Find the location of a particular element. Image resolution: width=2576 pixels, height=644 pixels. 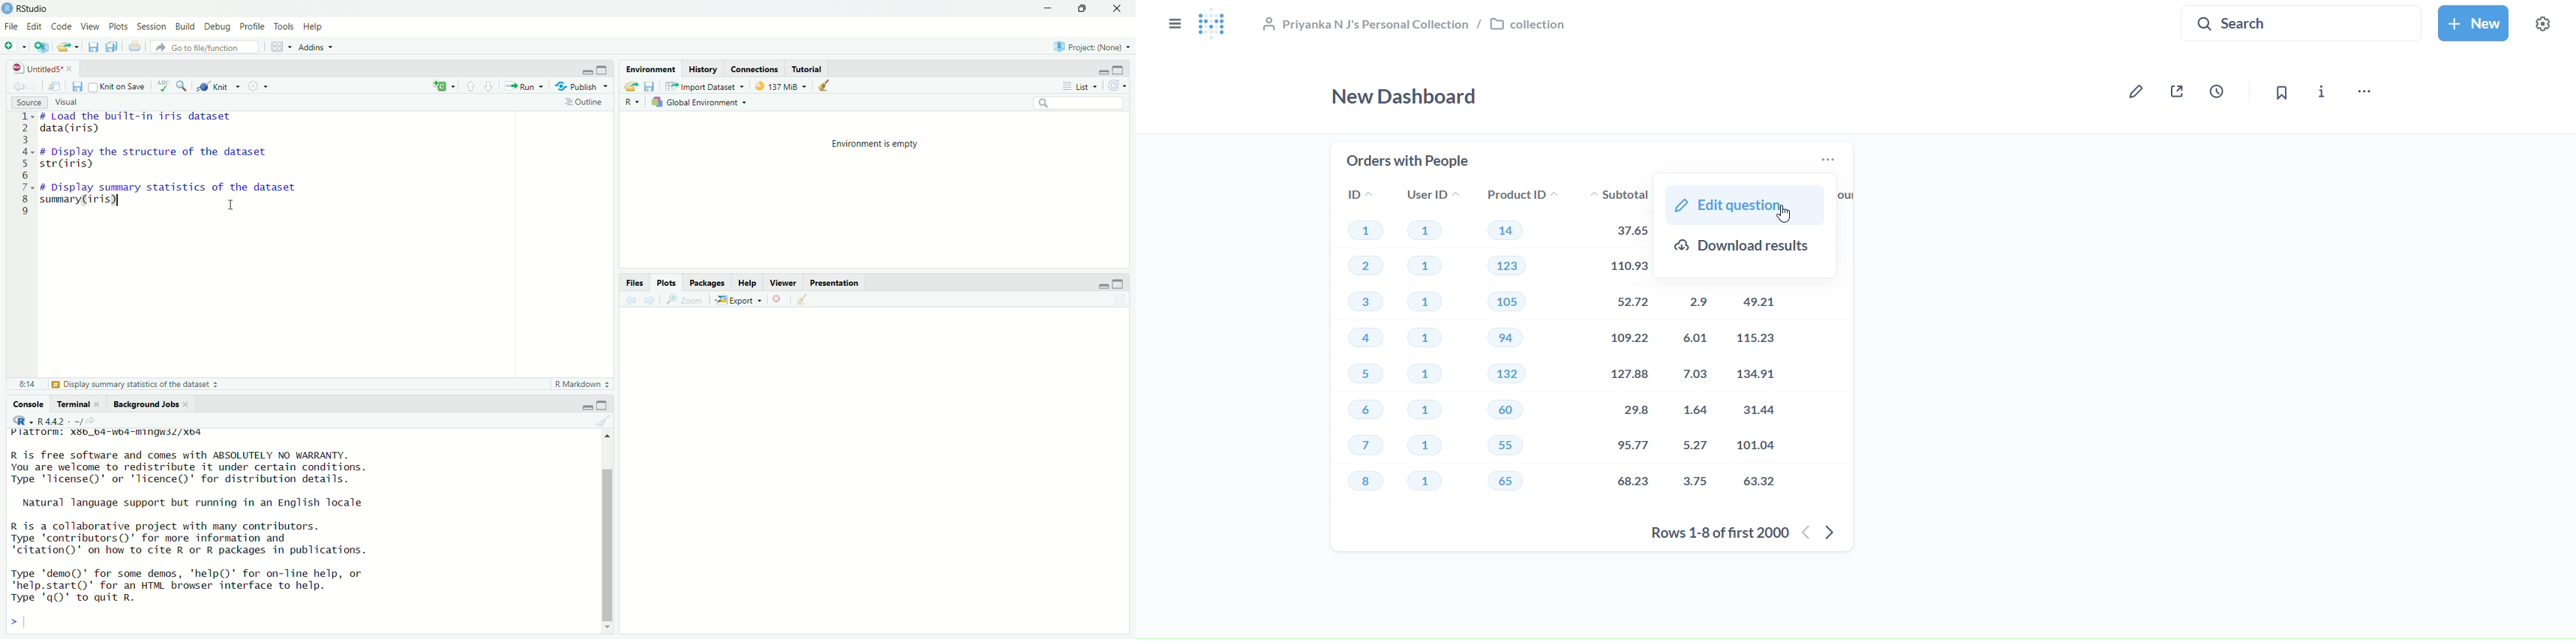

Tools is located at coordinates (285, 27).